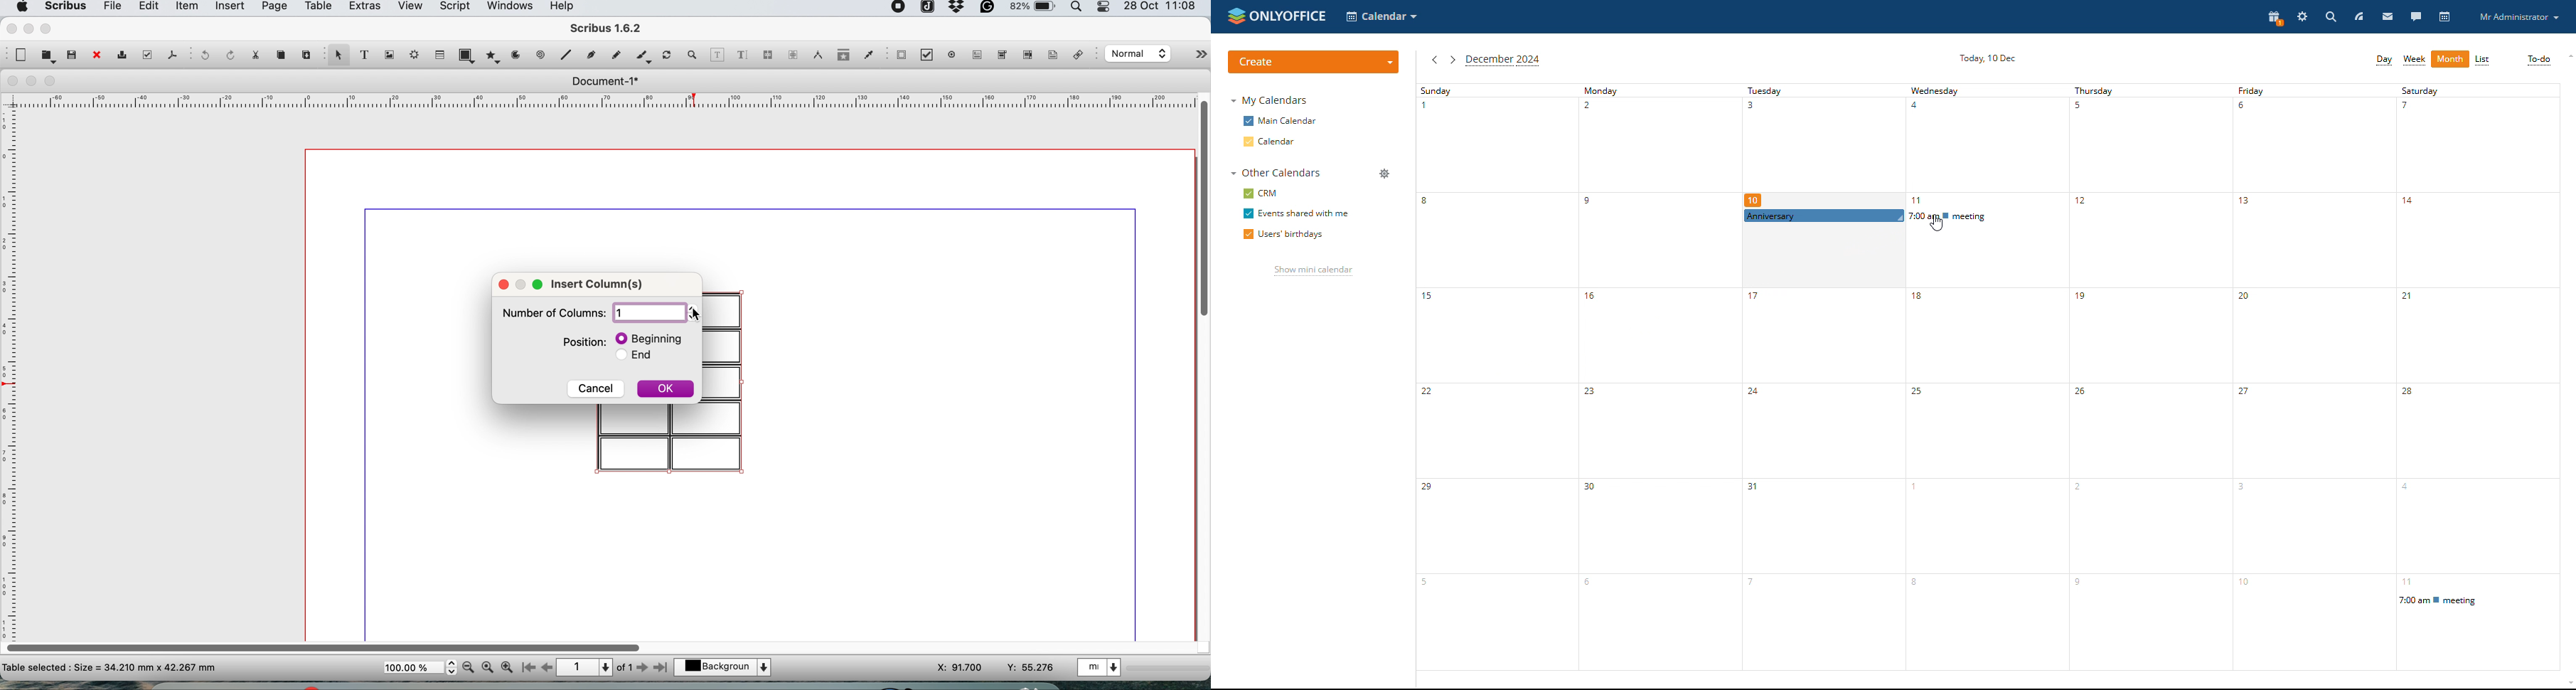 The height and width of the screenshot is (700, 2576). I want to click on Number of columns, so click(551, 316).